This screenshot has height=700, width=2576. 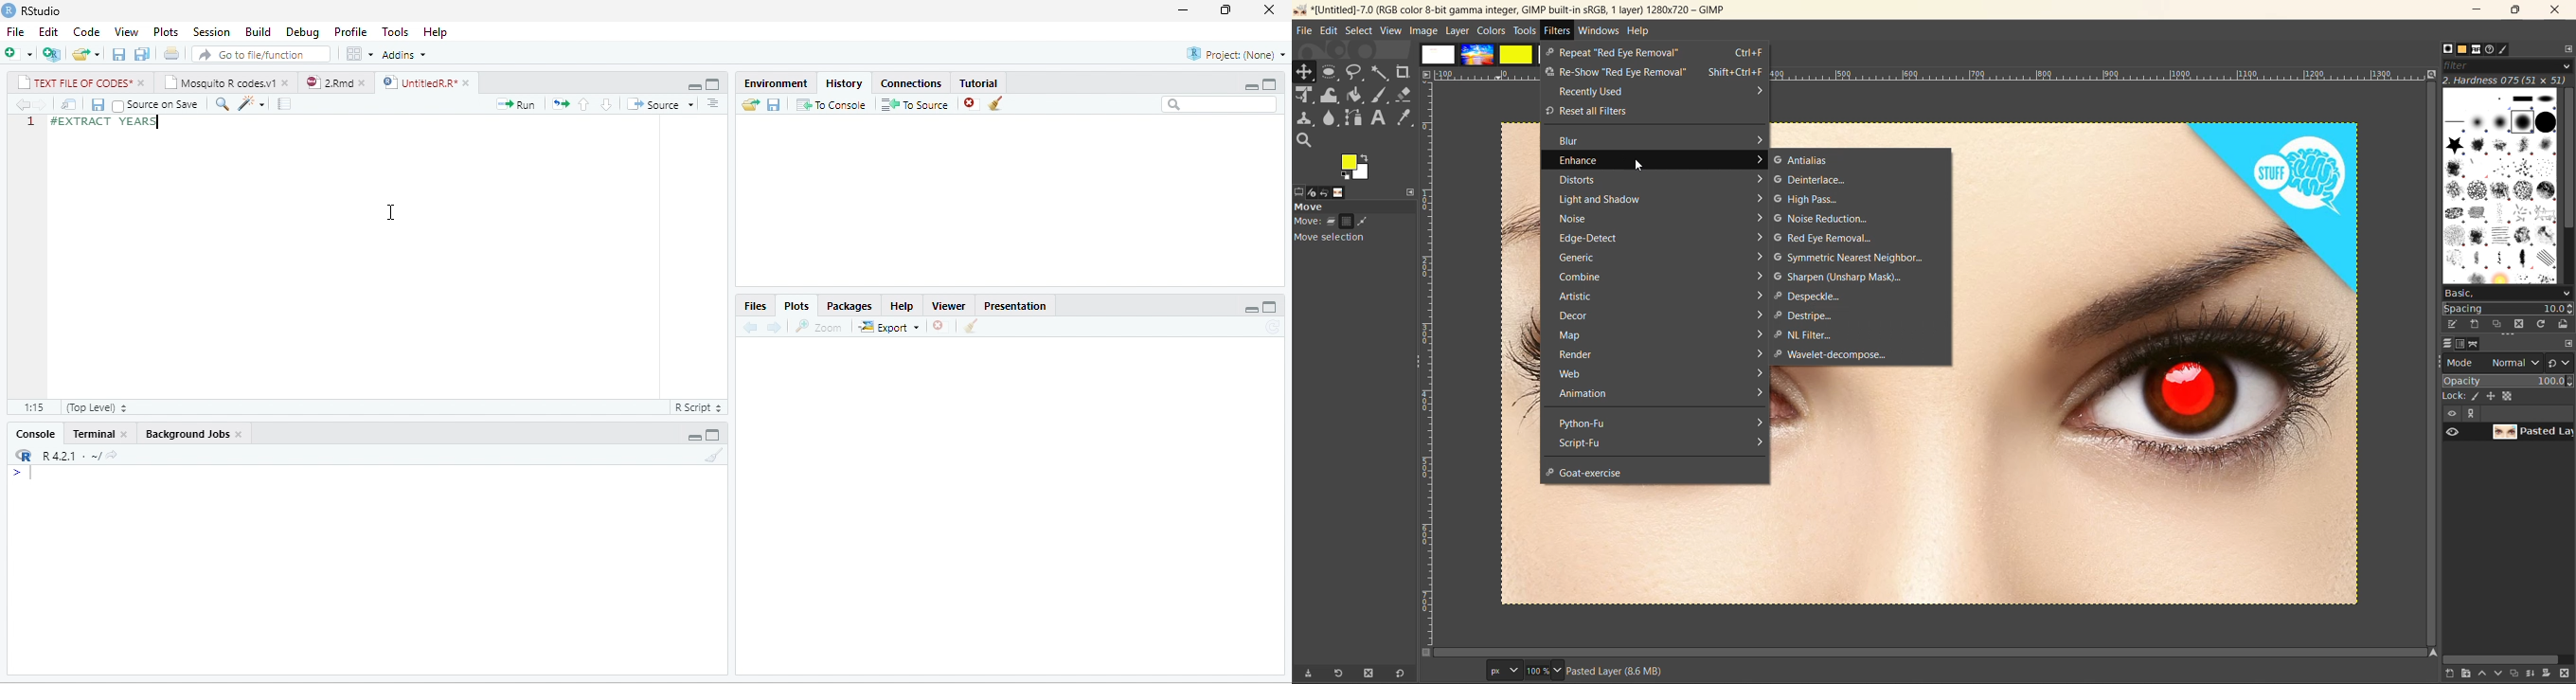 What do you see at coordinates (119, 54) in the screenshot?
I see `save` at bounding box center [119, 54].